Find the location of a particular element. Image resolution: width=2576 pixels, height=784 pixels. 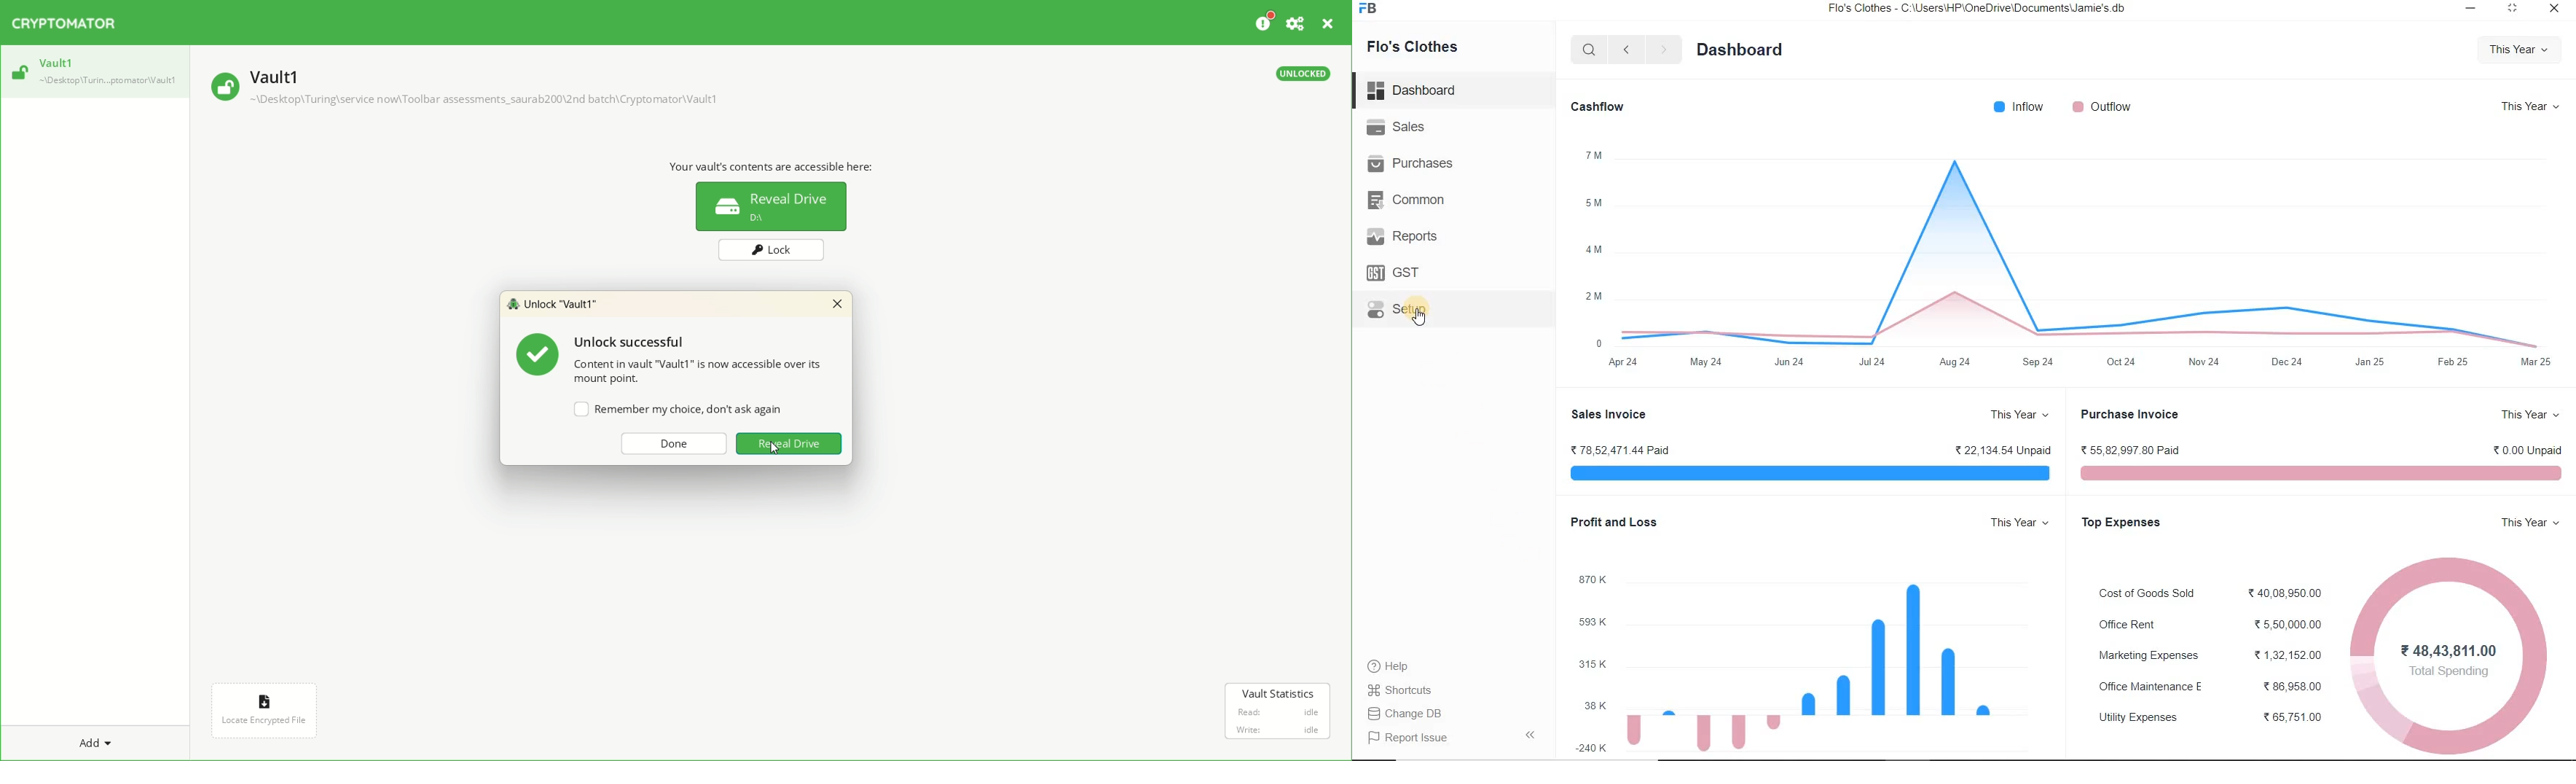

Change DB is located at coordinates (1406, 712).